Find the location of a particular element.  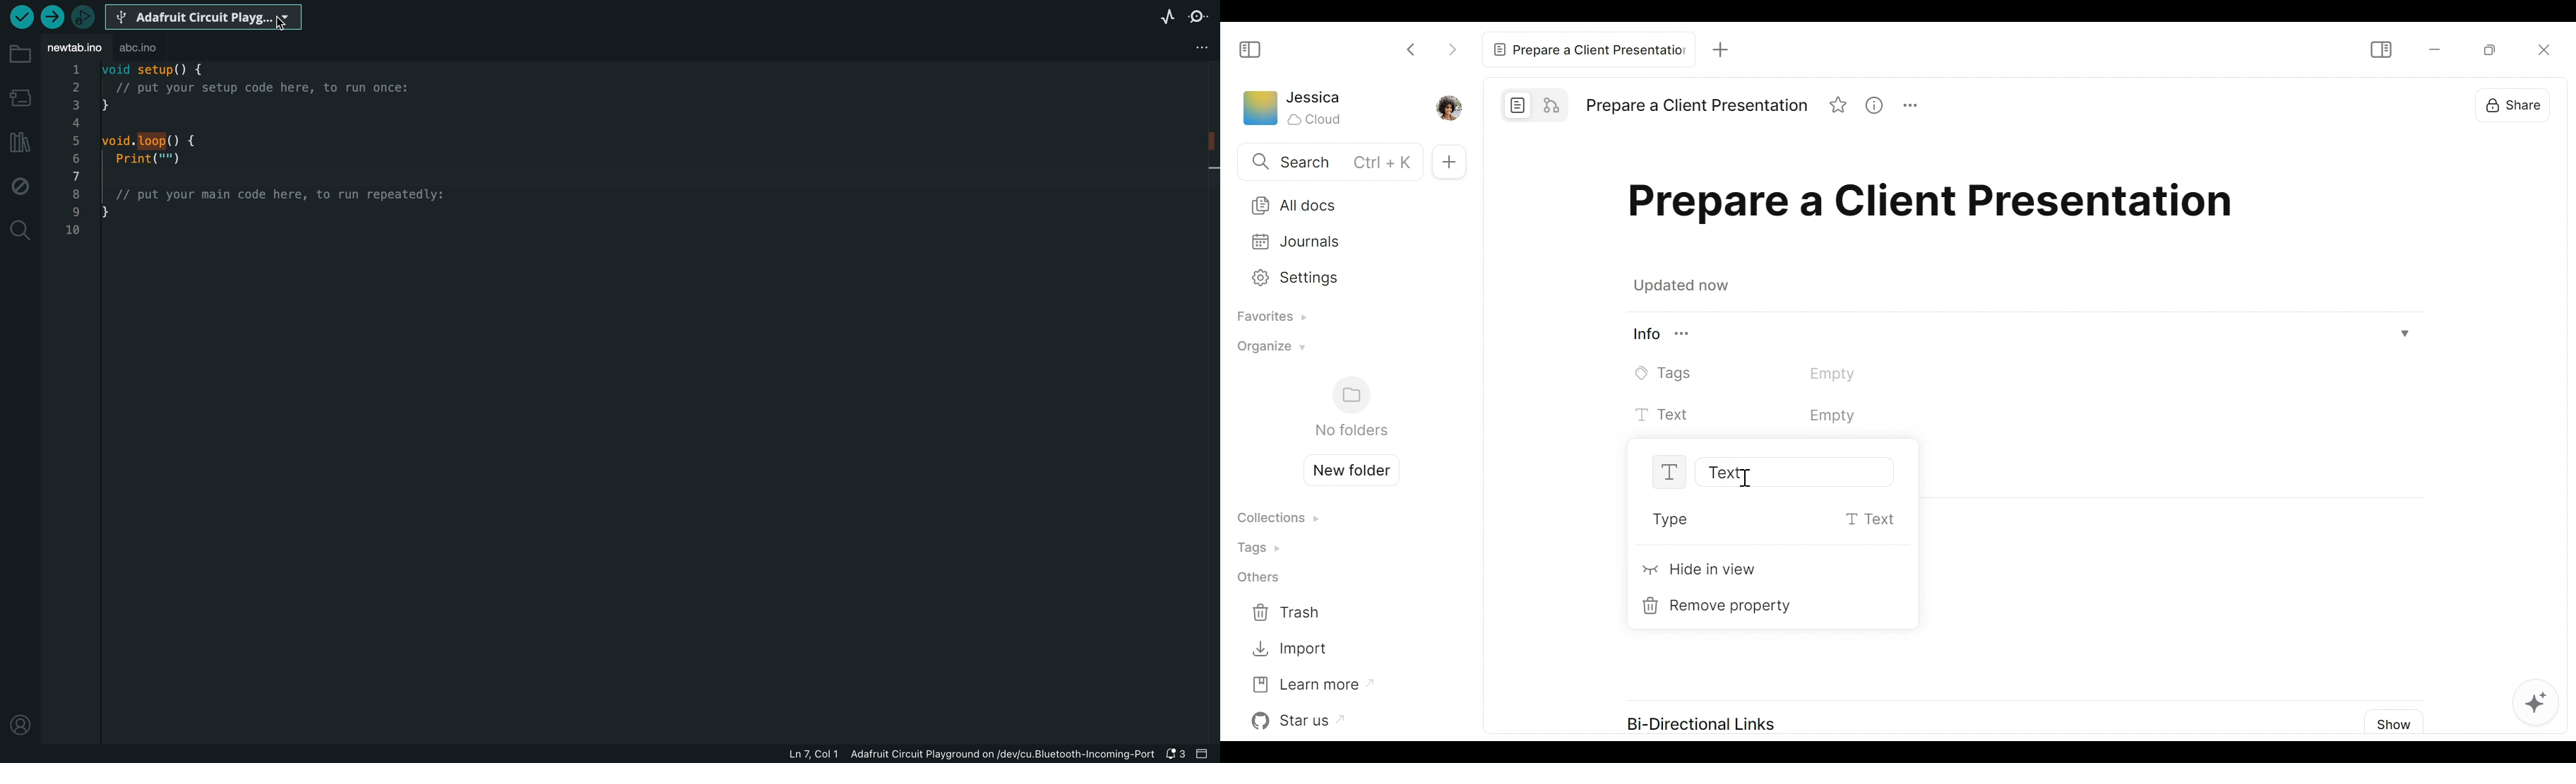

Journals is located at coordinates (1342, 242).